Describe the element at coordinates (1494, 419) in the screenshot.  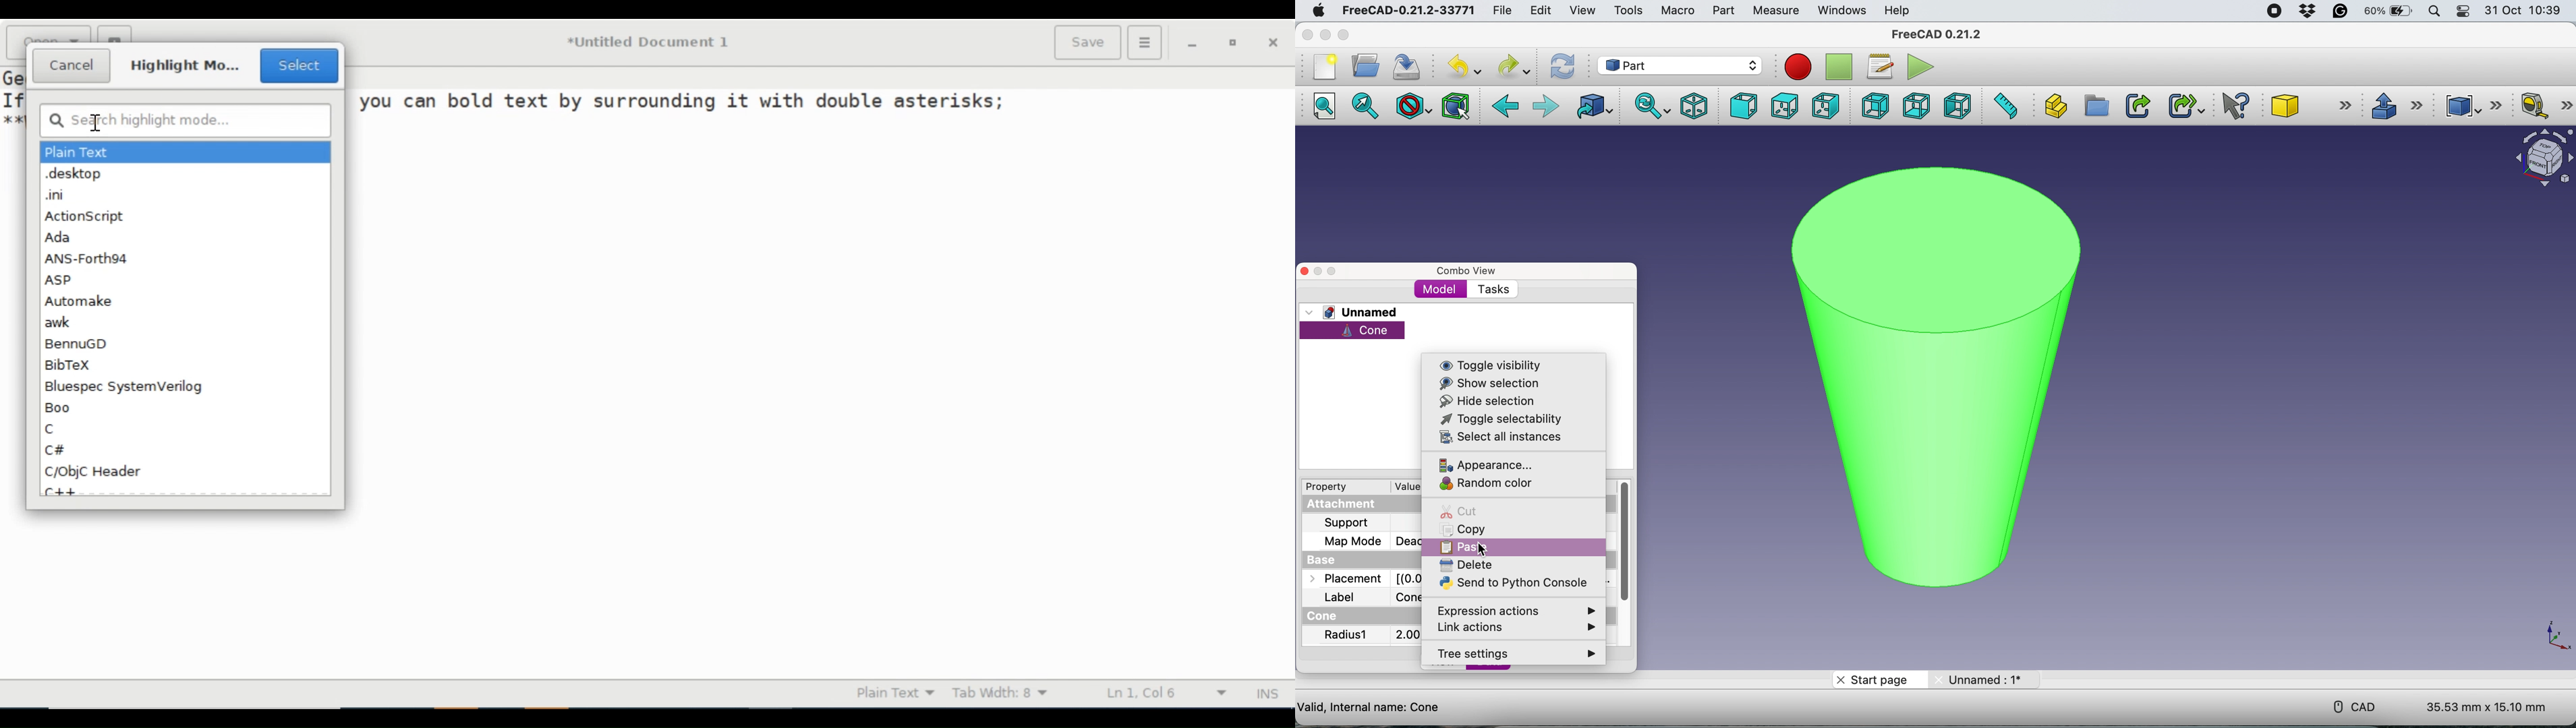
I see `toggle selectability` at that location.